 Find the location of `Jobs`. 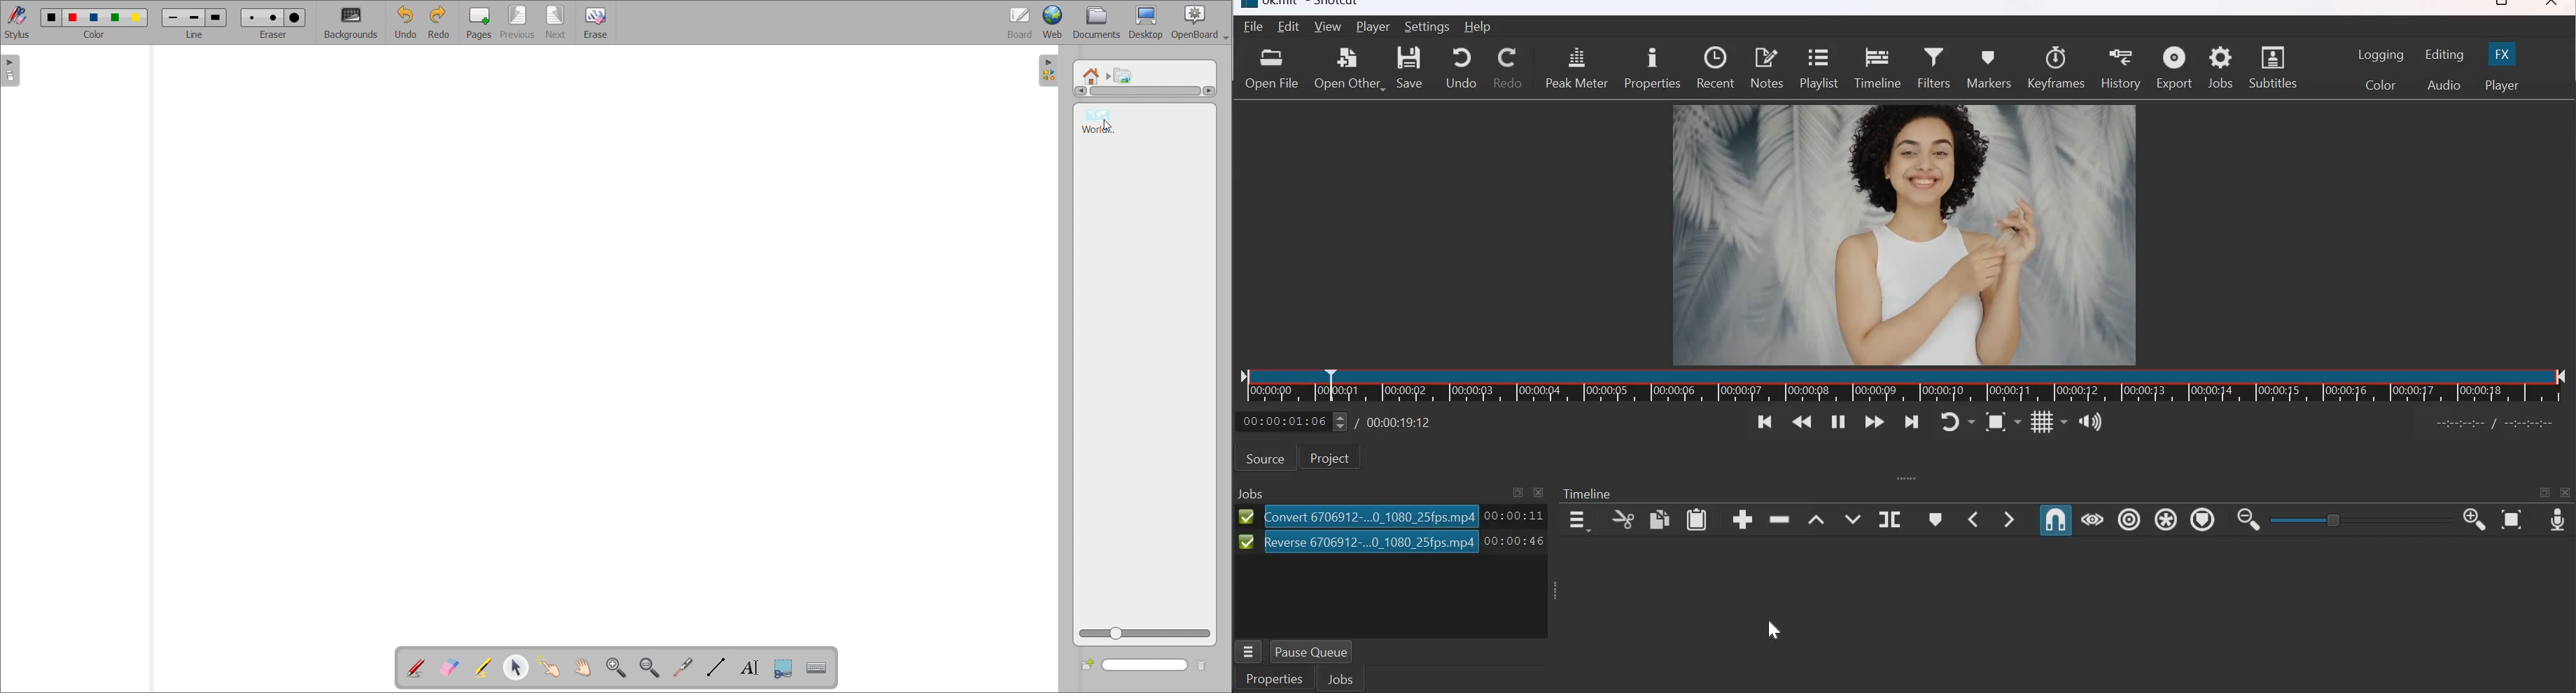

Jobs is located at coordinates (1252, 491).